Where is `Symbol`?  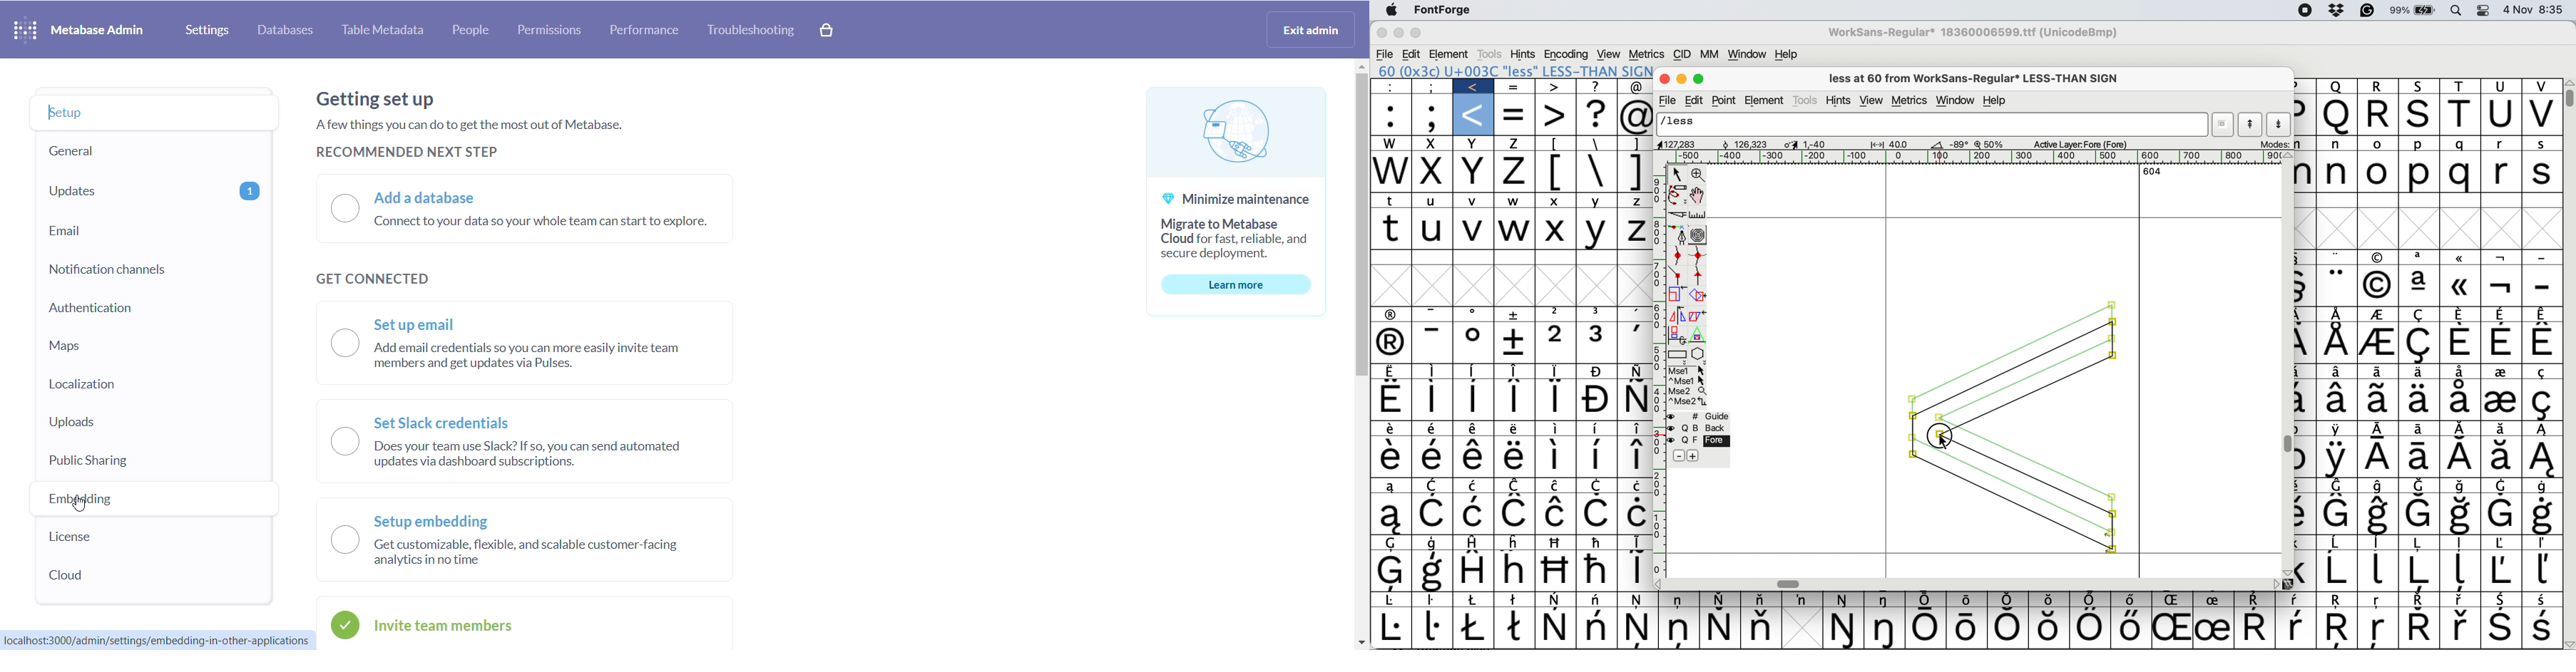 Symbol is located at coordinates (1846, 600).